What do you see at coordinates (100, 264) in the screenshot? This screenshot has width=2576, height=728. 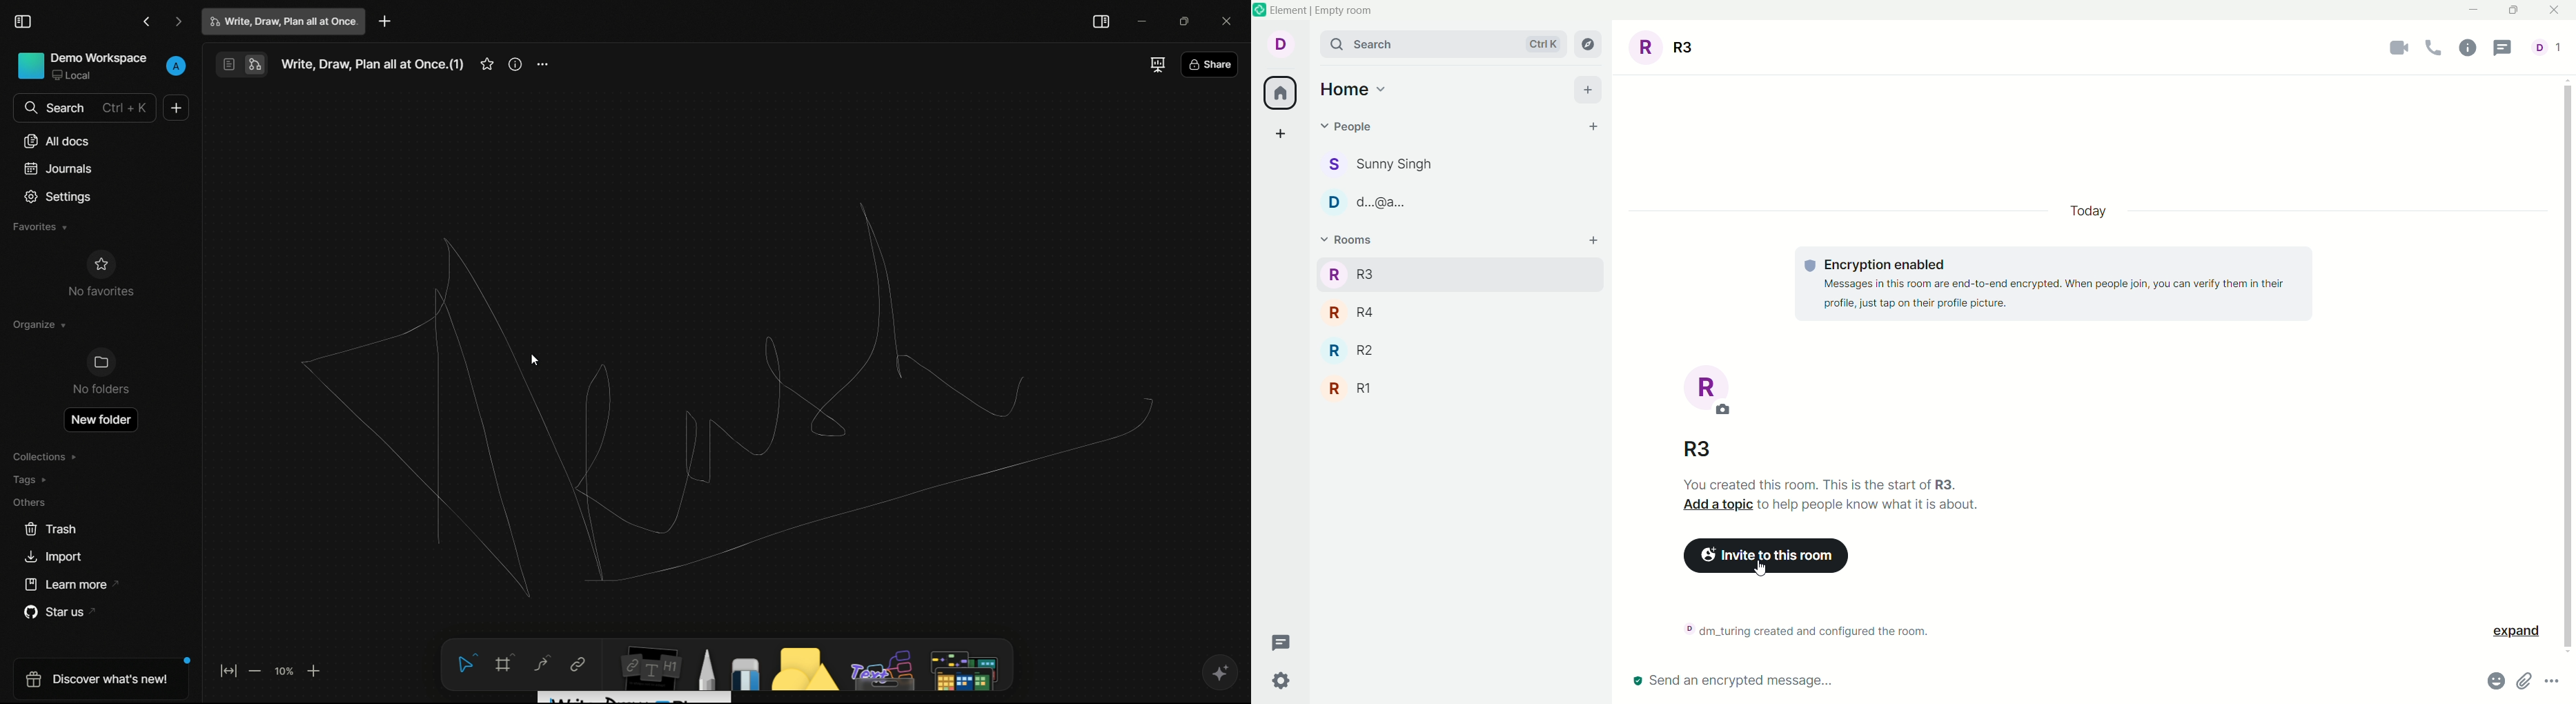 I see `Icon` at bounding box center [100, 264].